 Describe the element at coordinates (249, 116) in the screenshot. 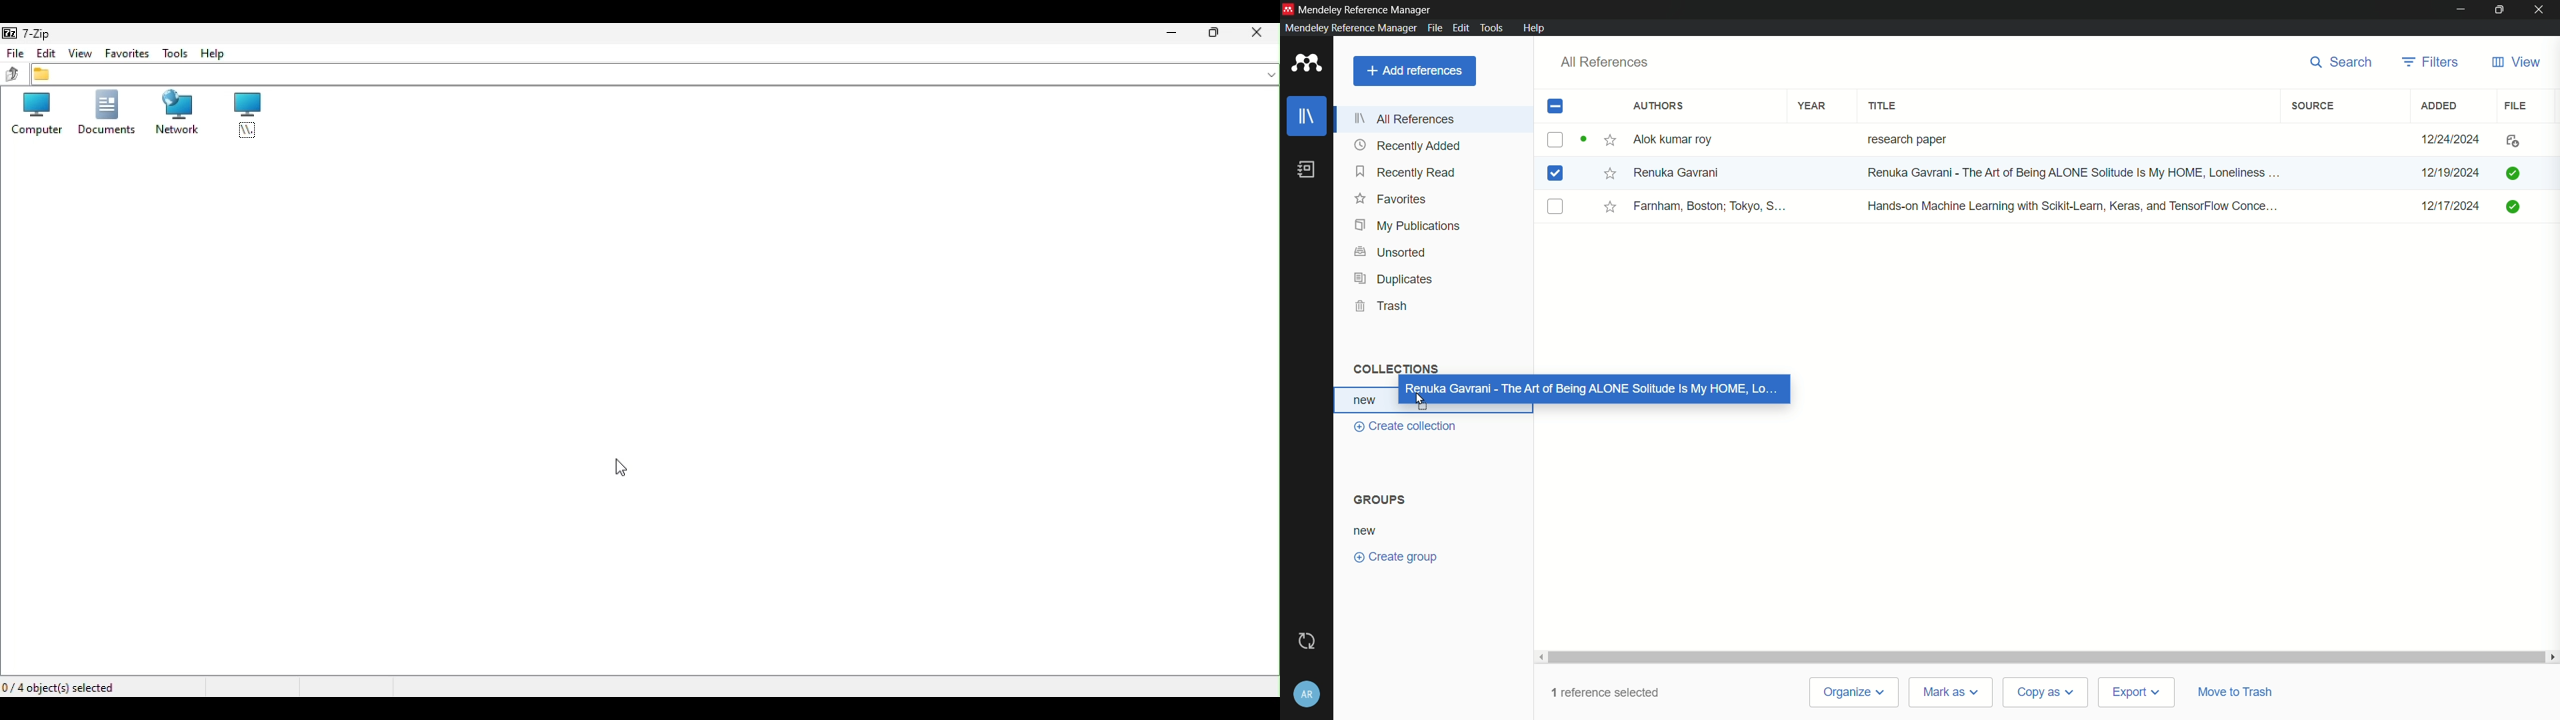

I see `root` at that location.